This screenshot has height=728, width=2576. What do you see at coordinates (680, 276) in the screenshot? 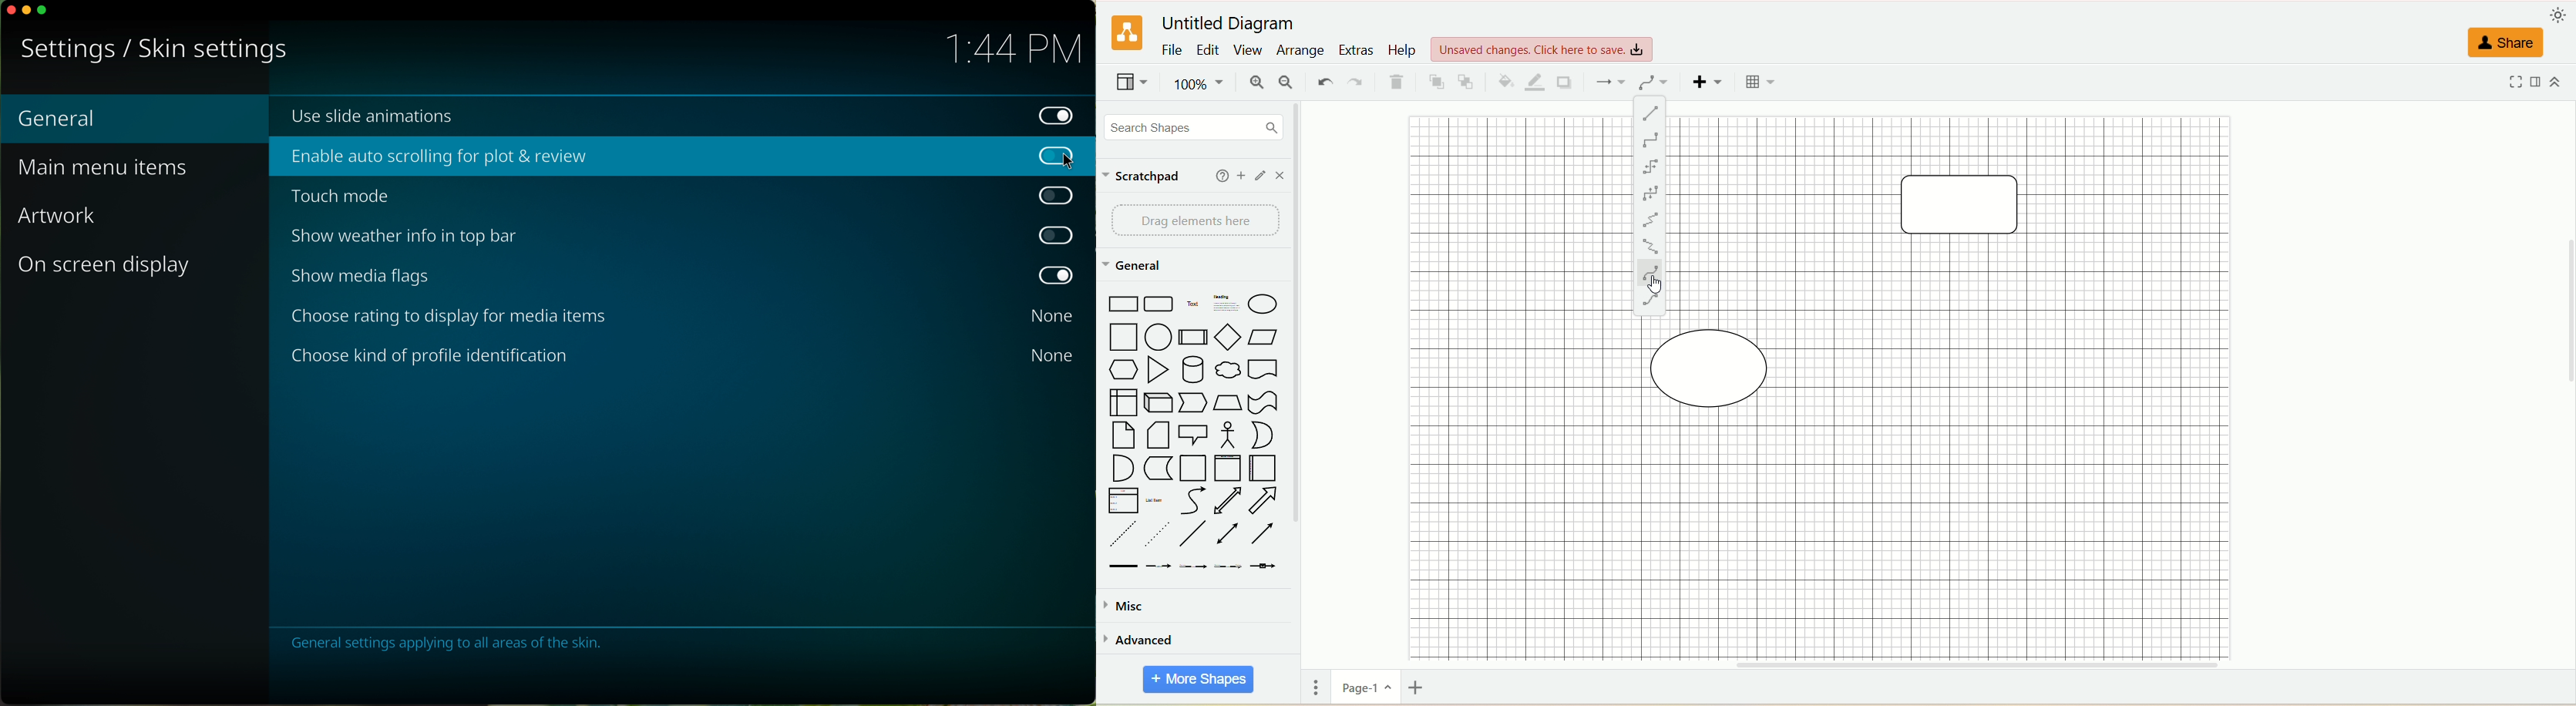
I see `disable show media flags` at bounding box center [680, 276].